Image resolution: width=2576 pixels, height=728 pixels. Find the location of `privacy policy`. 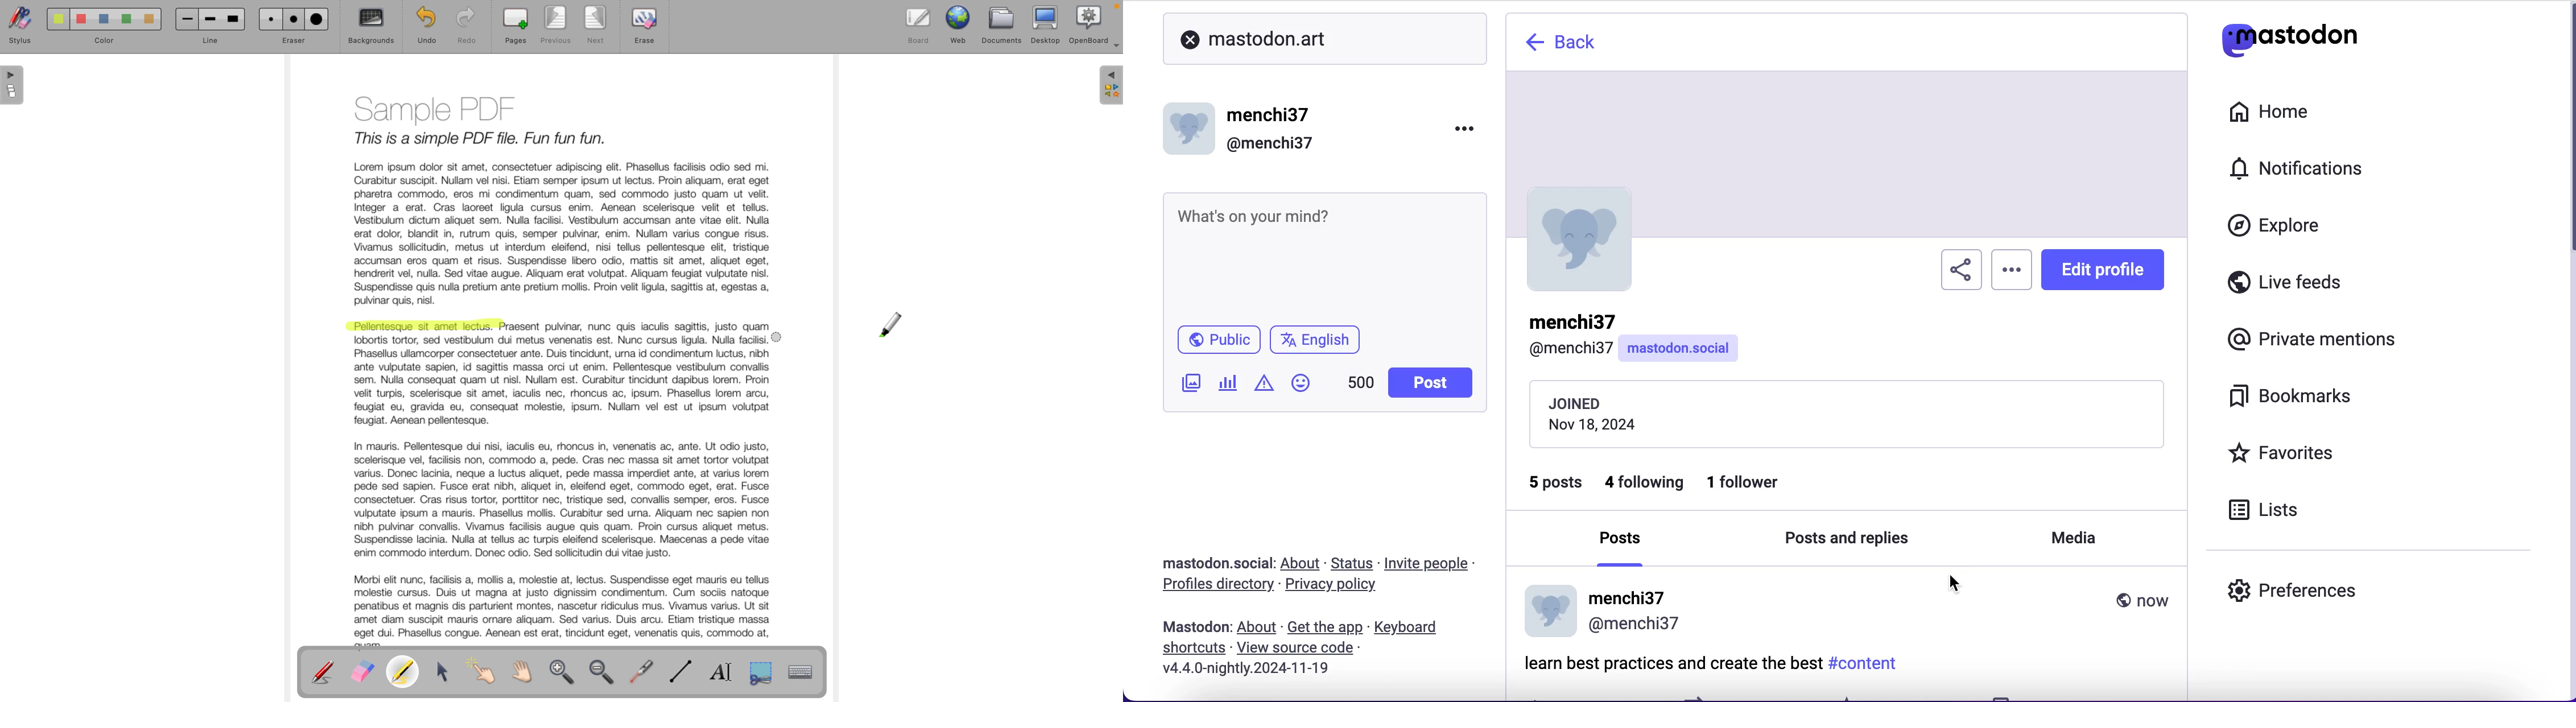

privacy policy is located at coordinates (1336, 587).